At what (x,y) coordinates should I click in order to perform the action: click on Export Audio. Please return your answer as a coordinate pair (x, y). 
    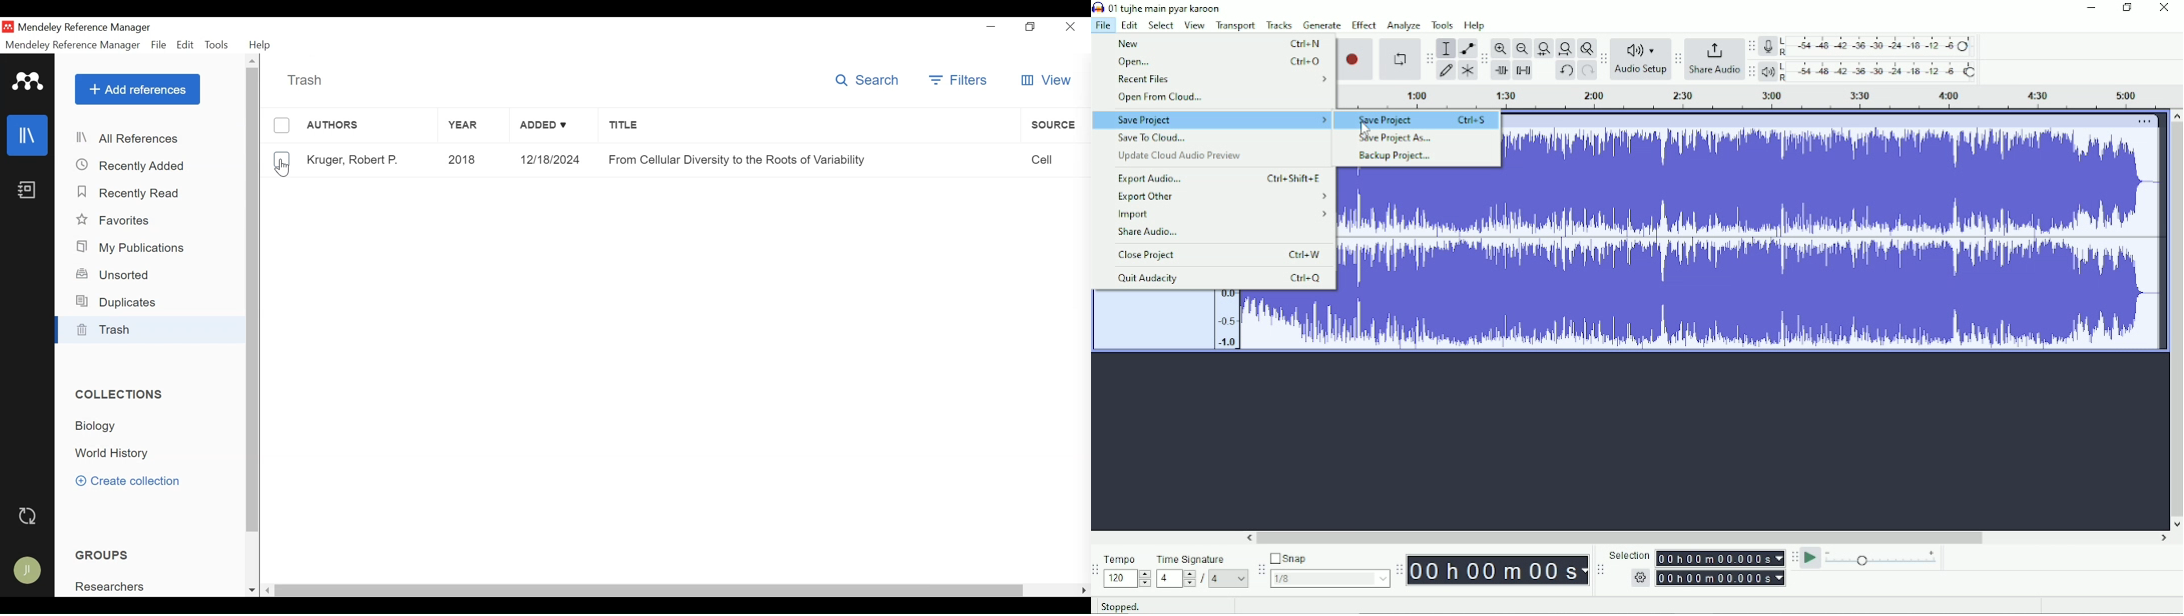
    Looking at the image, I should click on (1222, 178).